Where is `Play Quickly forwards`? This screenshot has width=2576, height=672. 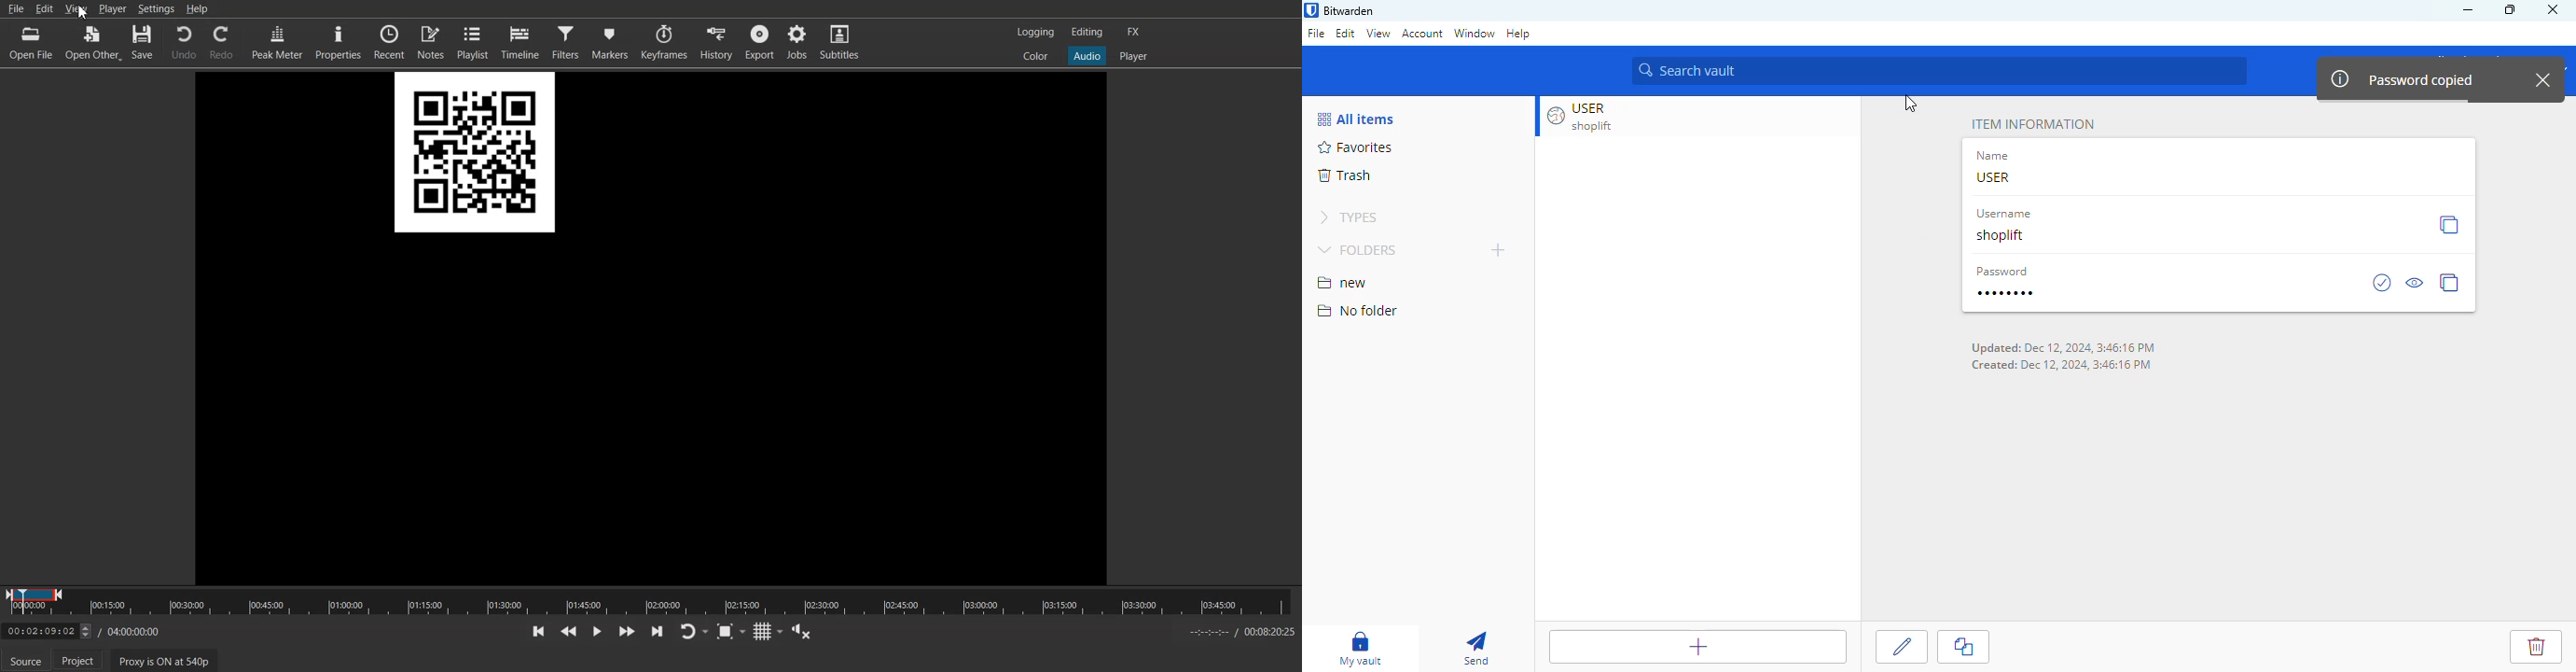 Play Quickly forwards is located at coordinates (627, 631).